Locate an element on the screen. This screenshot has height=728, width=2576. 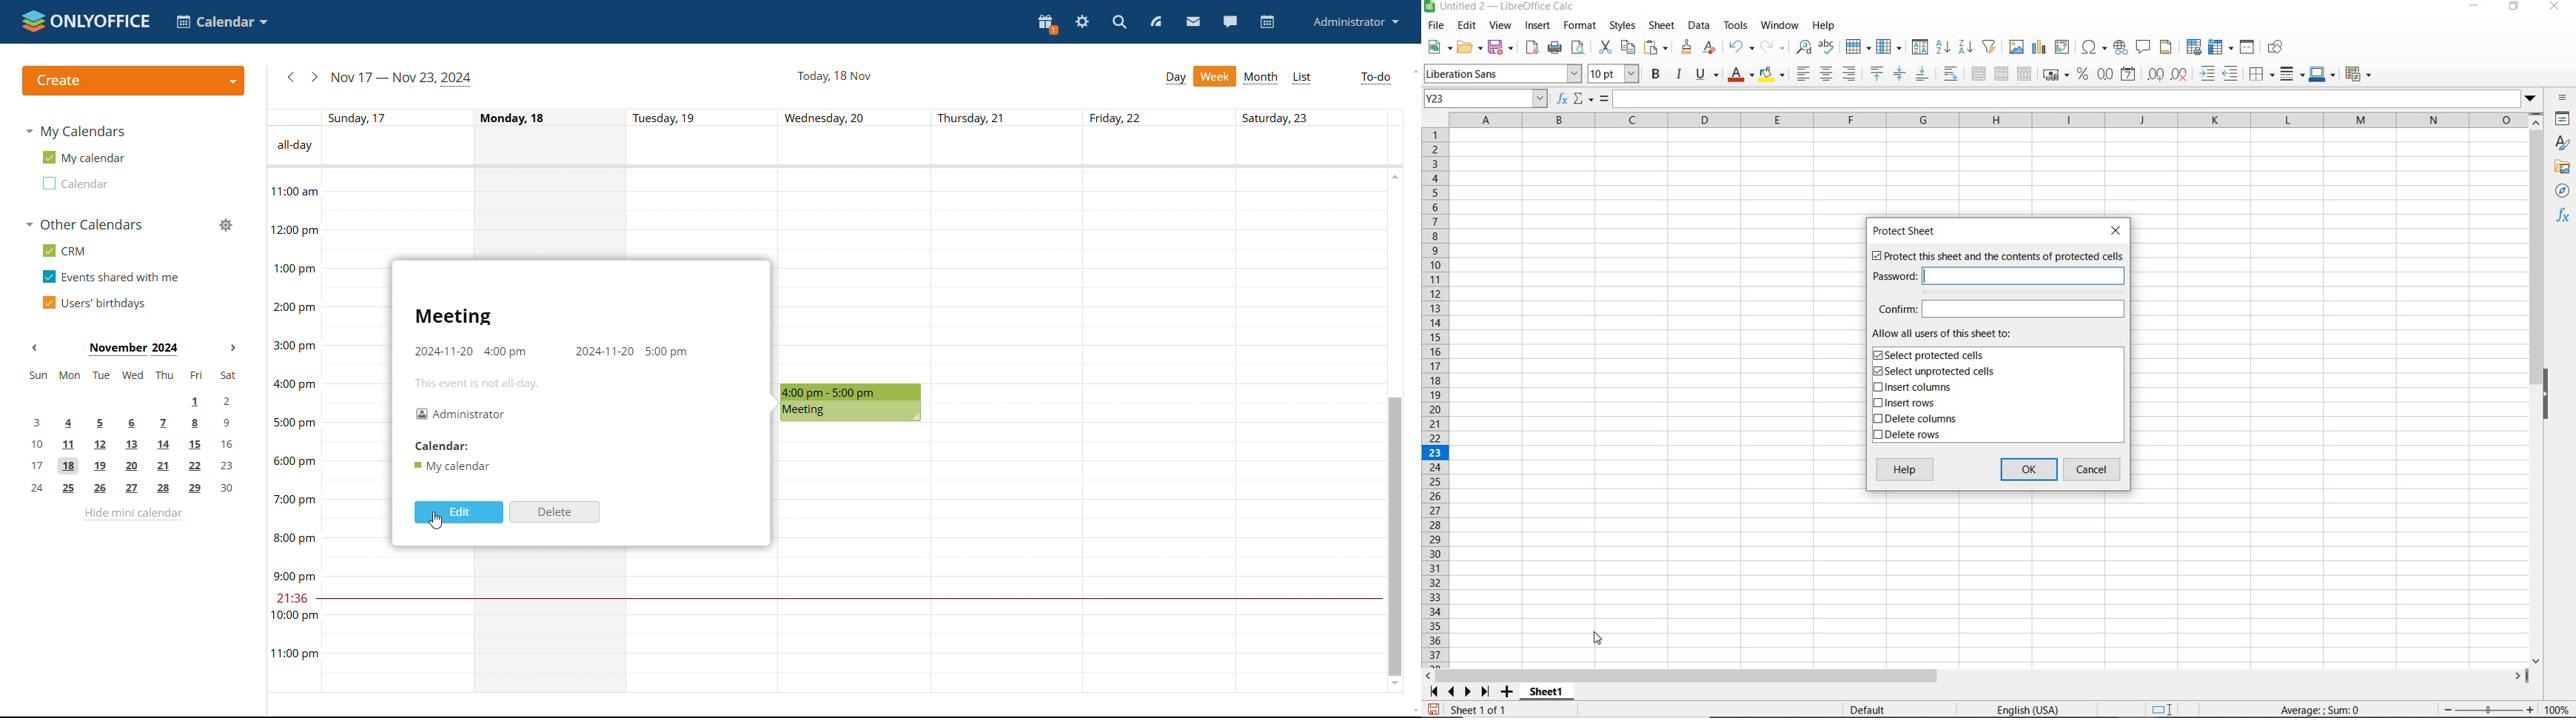
time slot, sunday 17th is located at coordinates (432, 603).